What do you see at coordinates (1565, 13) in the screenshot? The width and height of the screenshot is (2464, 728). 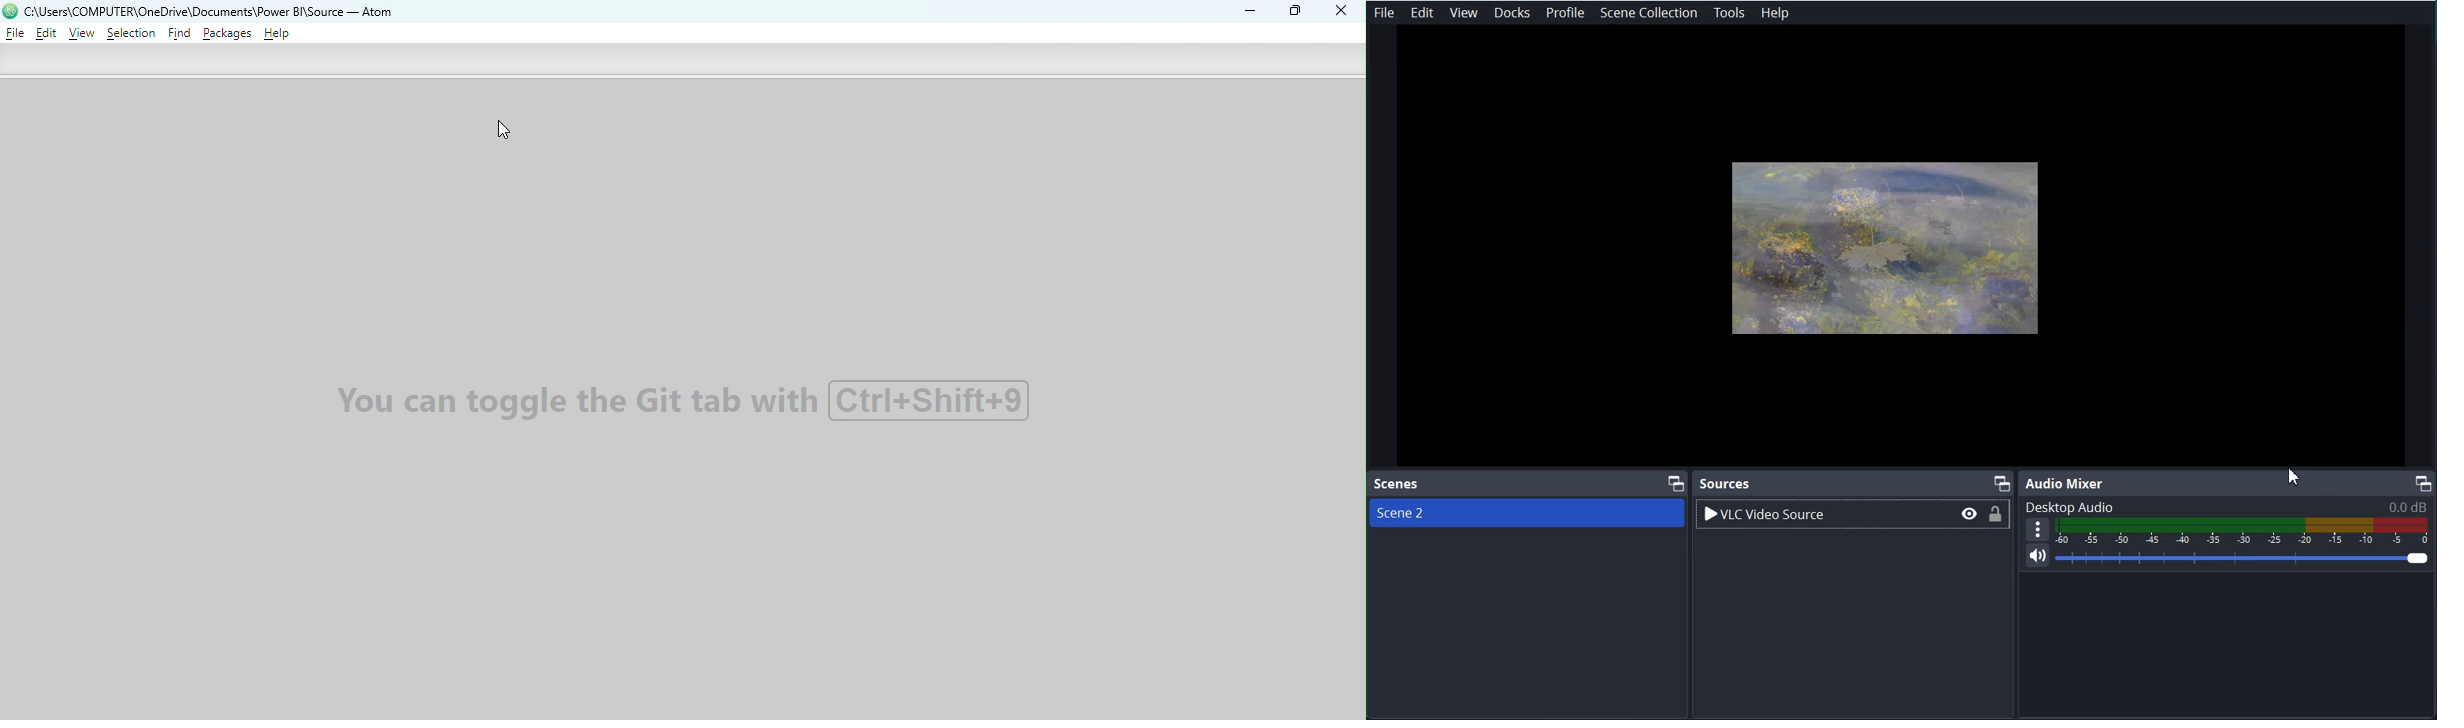 I see `Profile` at bounding box center [1565, 13].